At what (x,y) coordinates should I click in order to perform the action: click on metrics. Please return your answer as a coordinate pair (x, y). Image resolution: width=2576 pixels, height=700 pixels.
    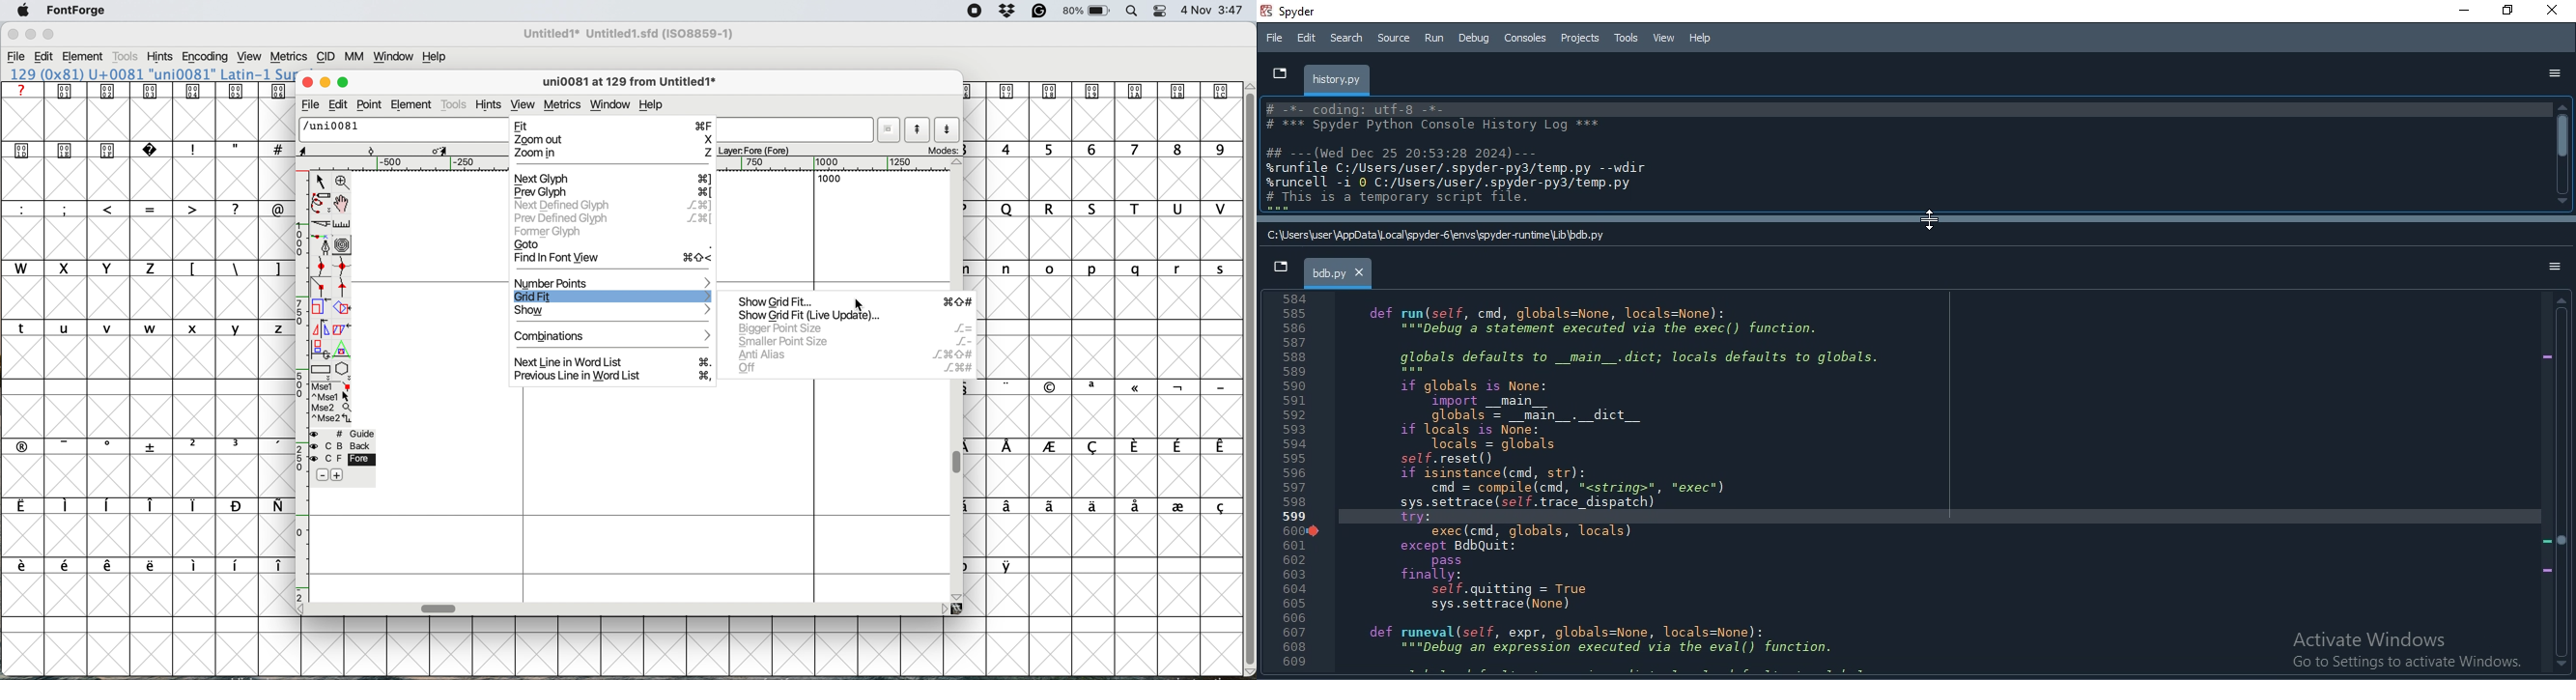
    Looking at the image, I should click on (563, 104).